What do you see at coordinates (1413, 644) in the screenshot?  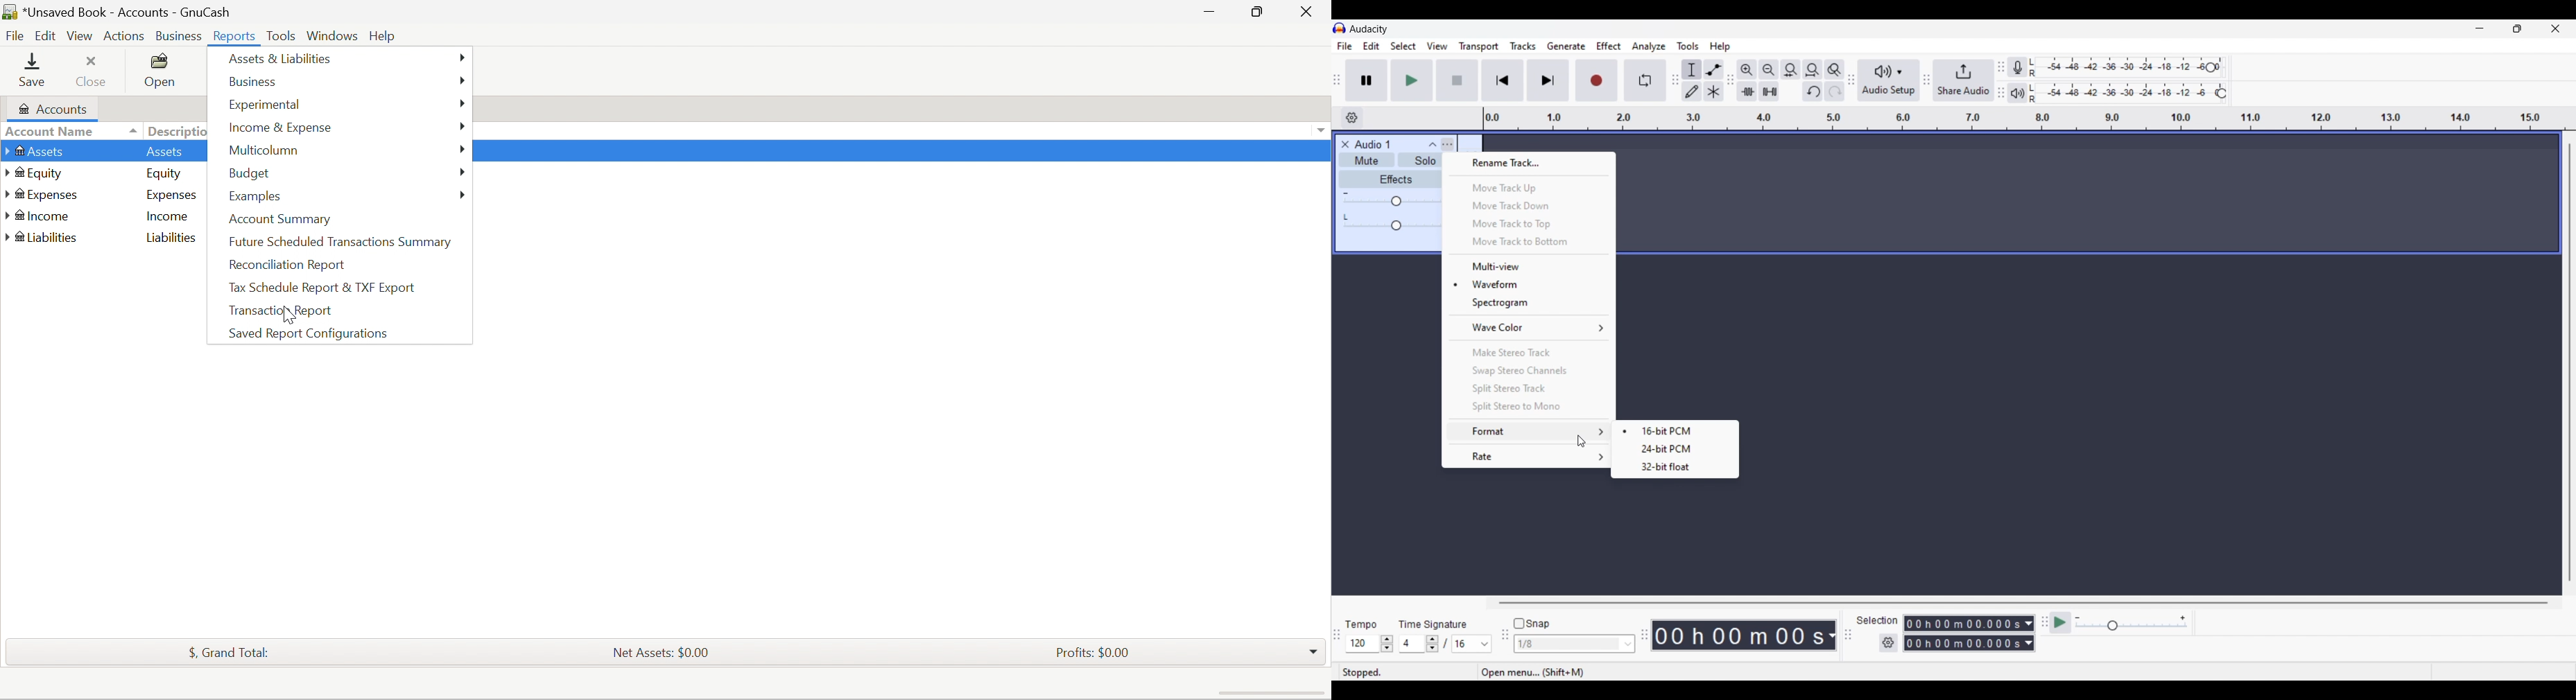 I see `Selected time signature` at bounding box center [1413, 644].